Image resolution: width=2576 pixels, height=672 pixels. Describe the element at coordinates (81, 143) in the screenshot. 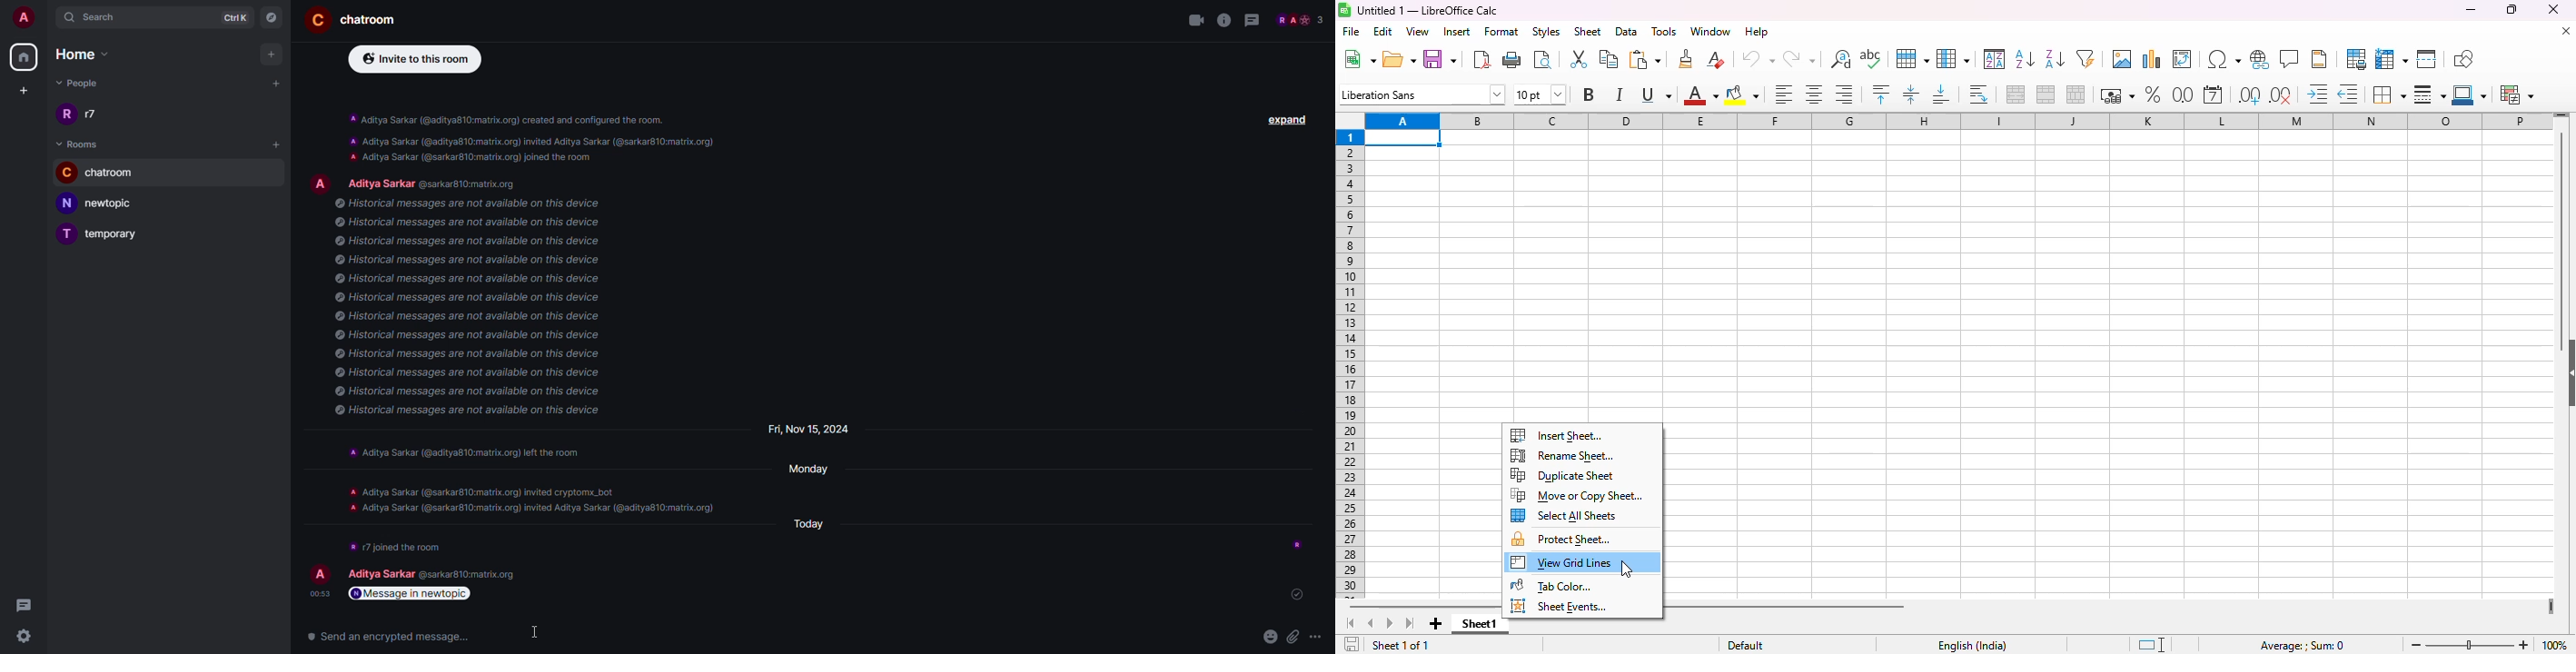

I see `room` at that location.